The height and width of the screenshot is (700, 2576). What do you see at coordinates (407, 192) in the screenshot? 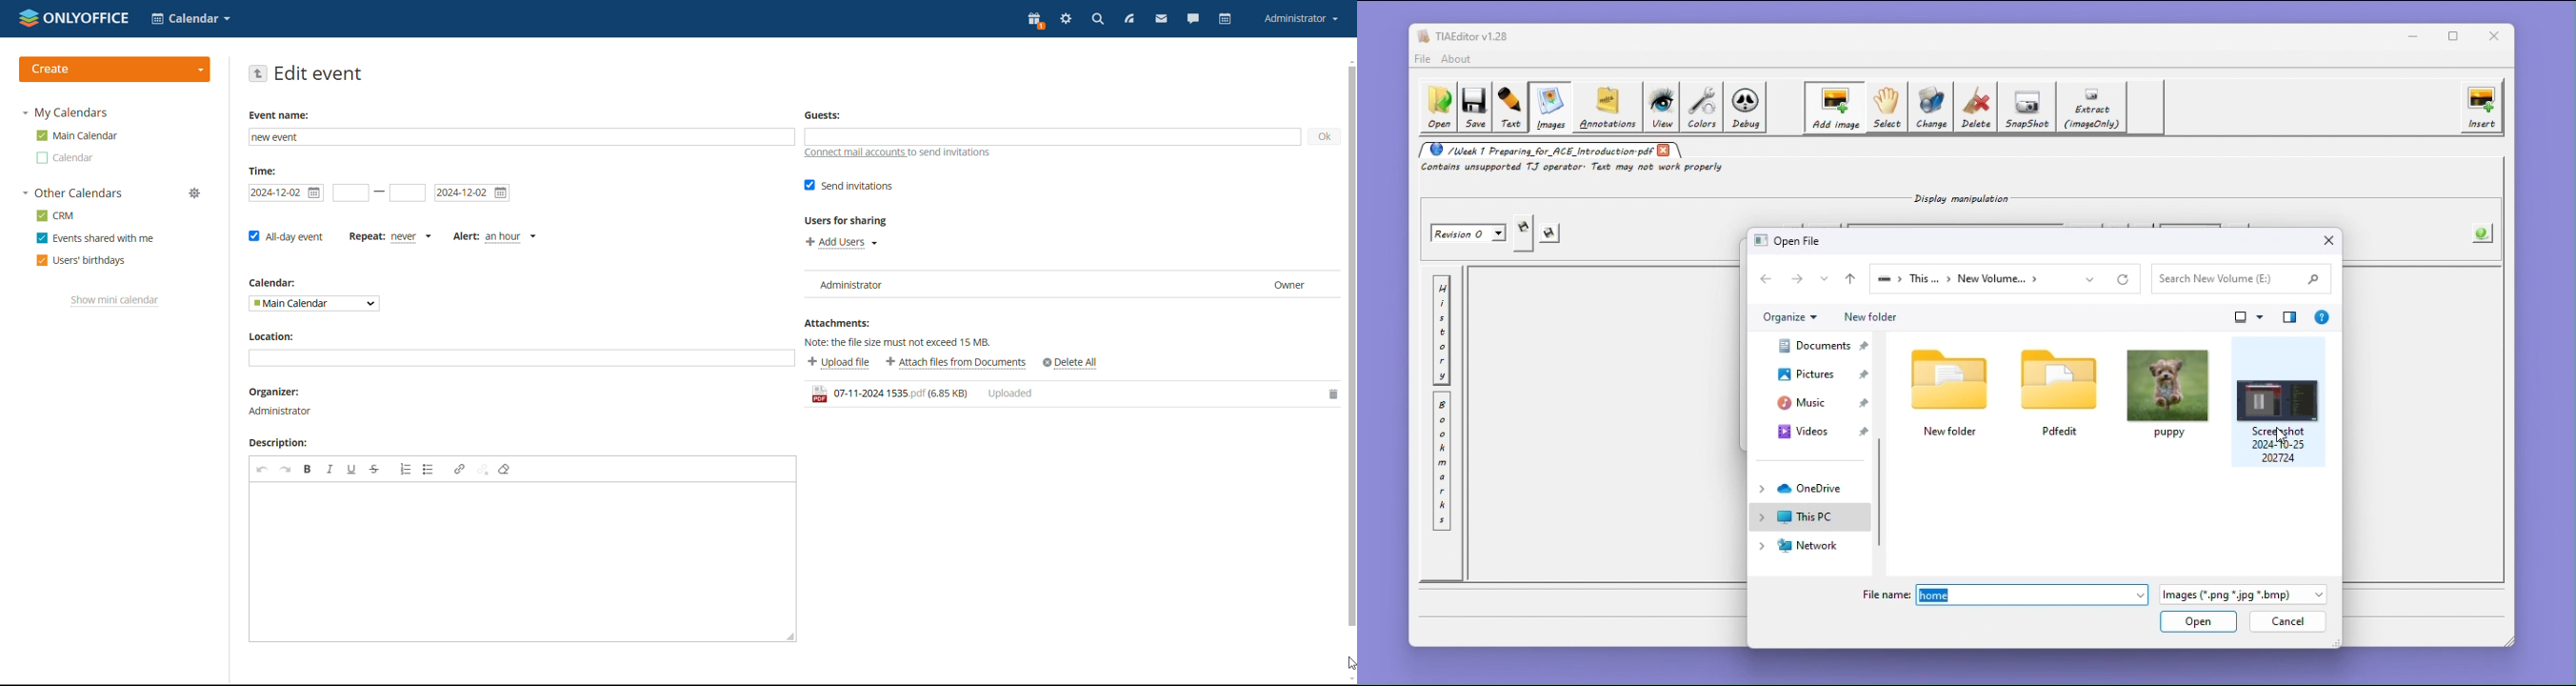
I see `end date` at bounding box center [407, 192].